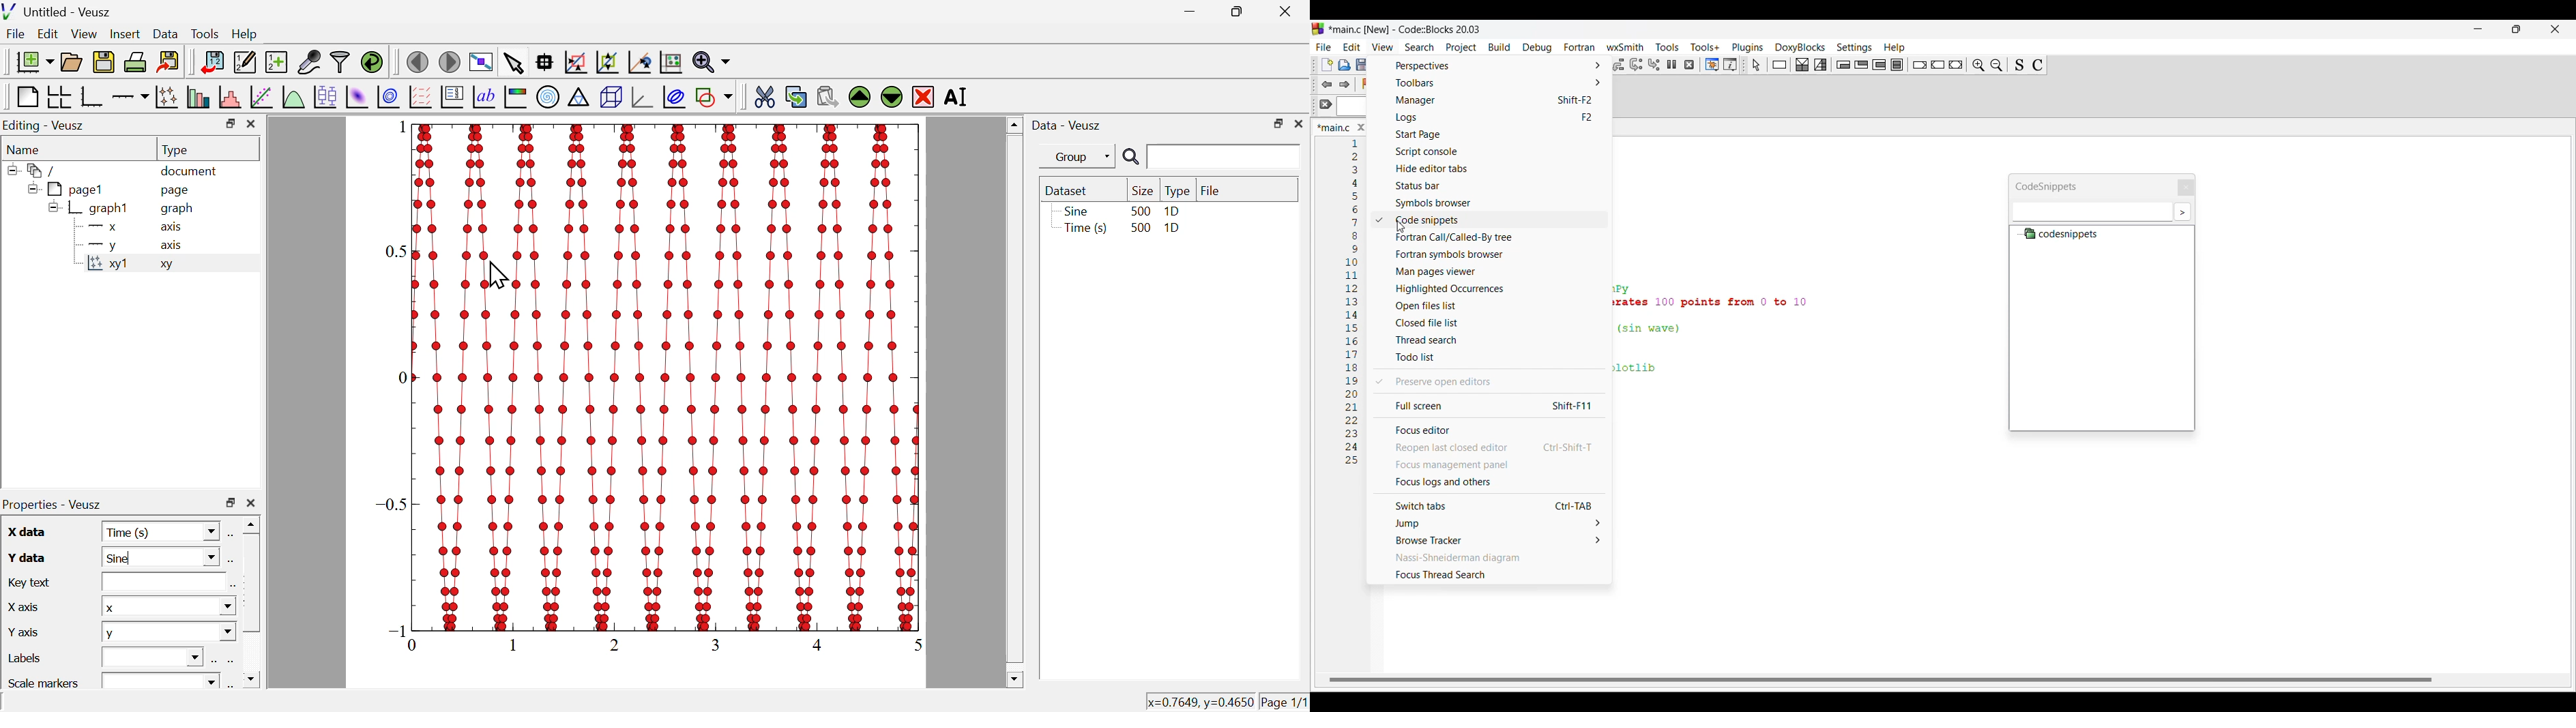 The height and width of the screenshot is (728, 2576). I want to click on Various info, so click(1730, 65).